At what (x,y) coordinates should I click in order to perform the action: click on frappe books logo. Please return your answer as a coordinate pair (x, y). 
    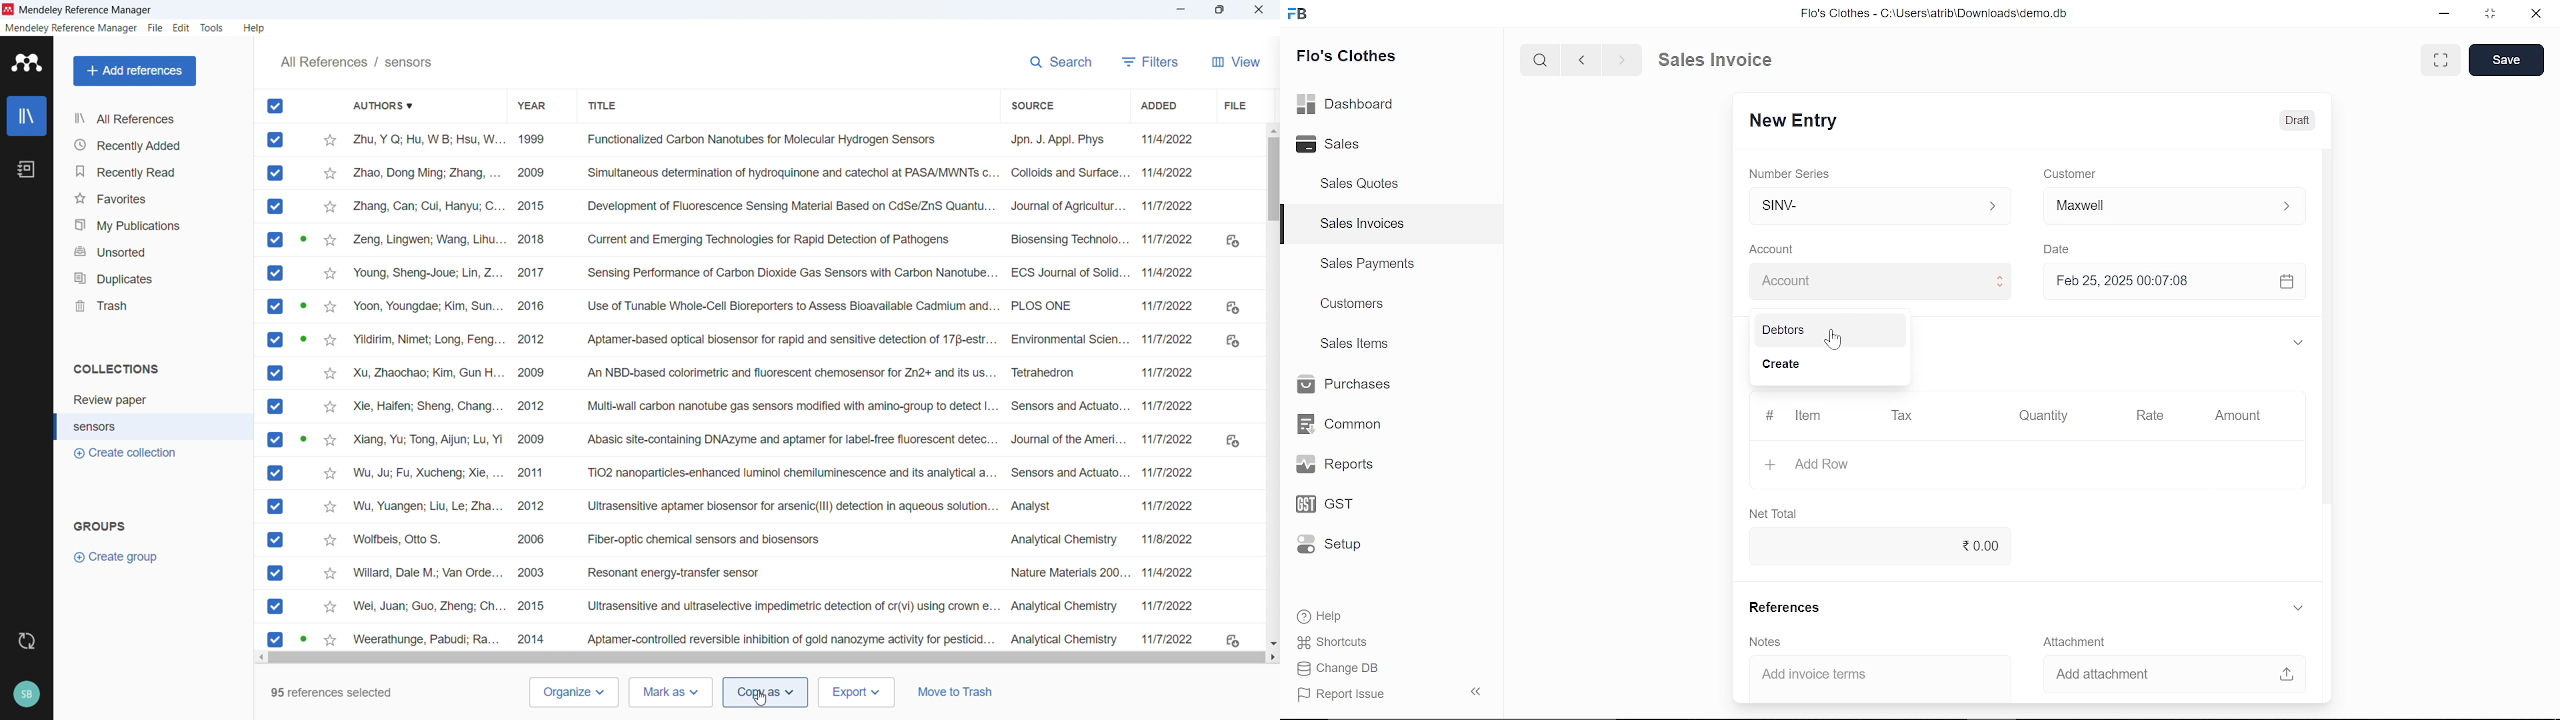
    Looking at the image, I should click on (1300, 17).